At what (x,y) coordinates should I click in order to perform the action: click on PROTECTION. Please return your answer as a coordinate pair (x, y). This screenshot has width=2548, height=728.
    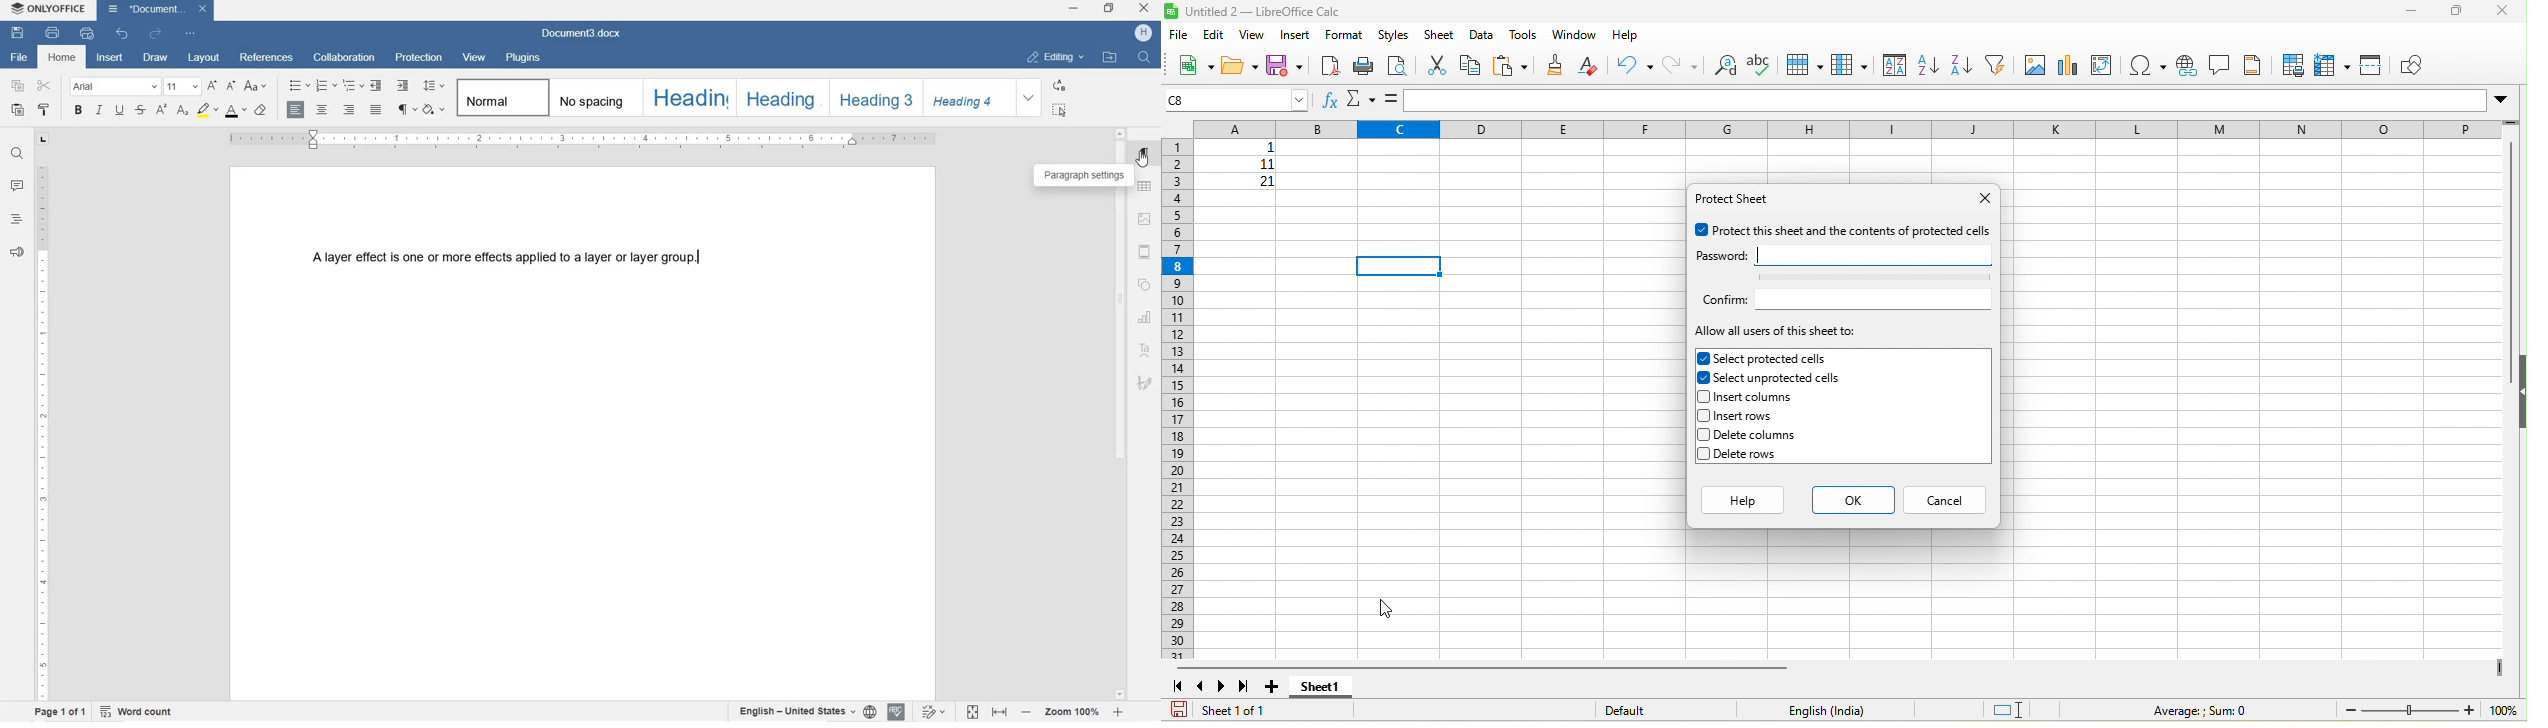
    Looking at the image, I should click on (420, 59).